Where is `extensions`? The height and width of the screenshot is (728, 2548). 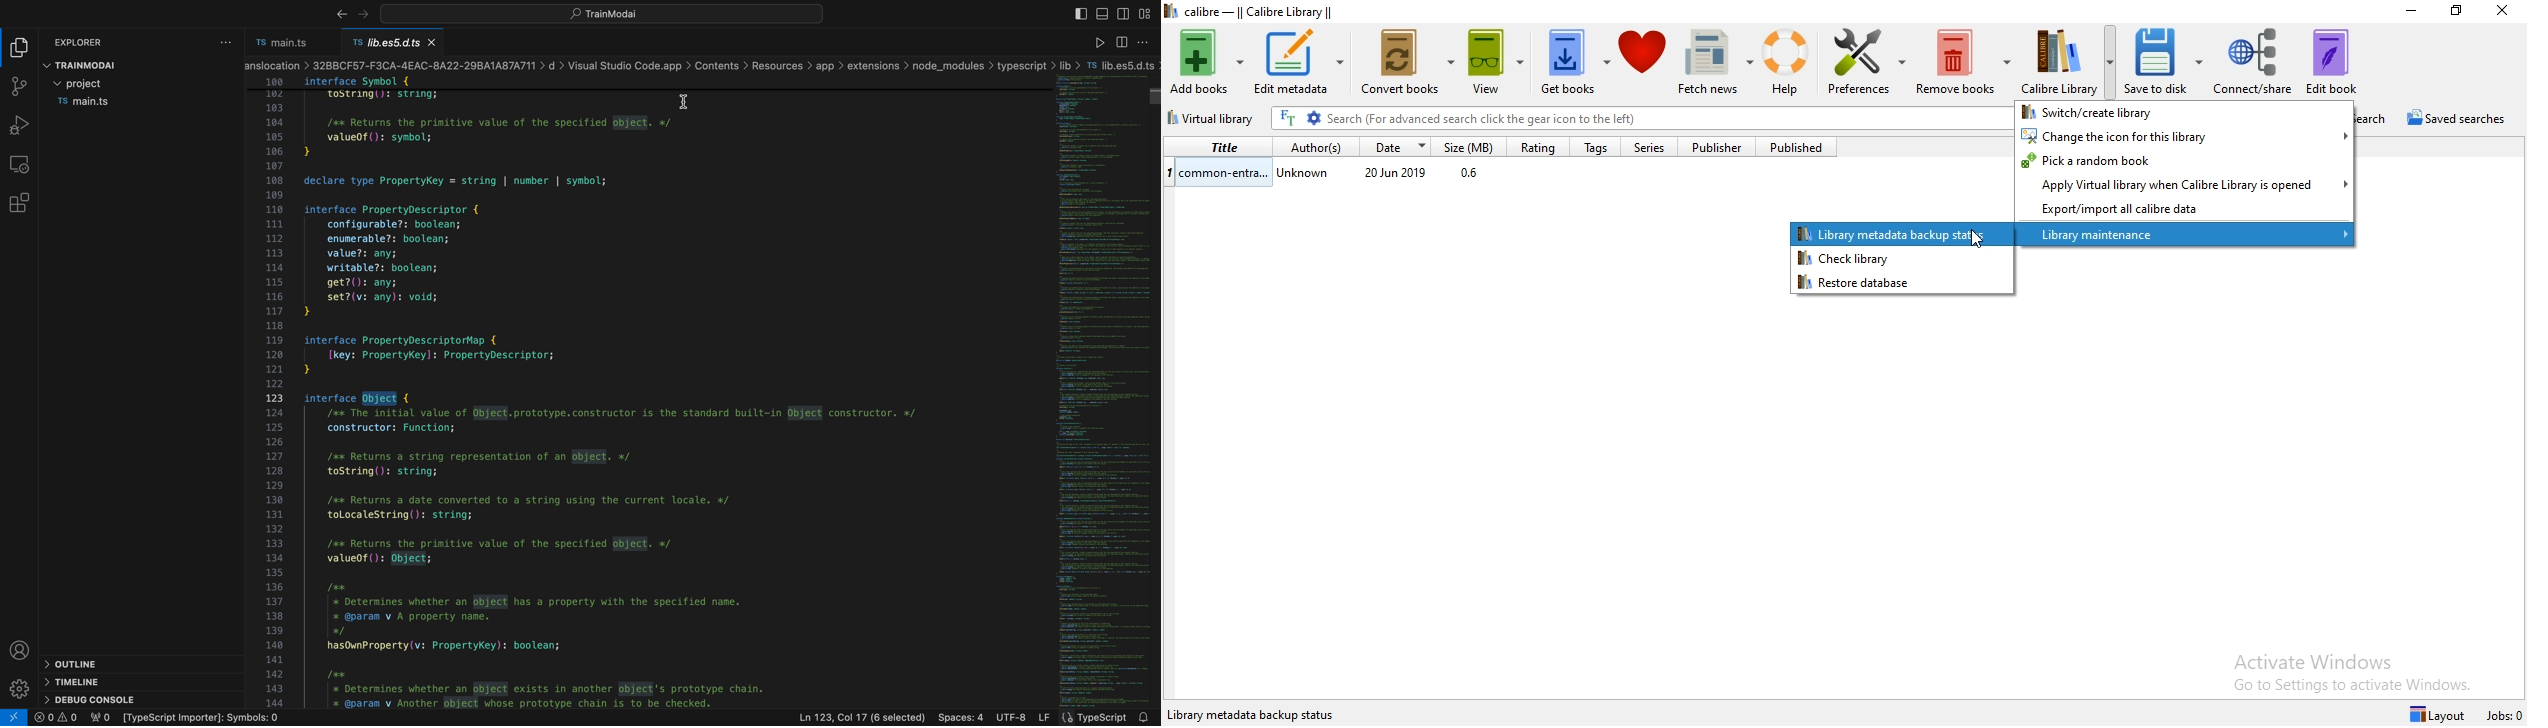
extensions is located at coordinates (18, 203).